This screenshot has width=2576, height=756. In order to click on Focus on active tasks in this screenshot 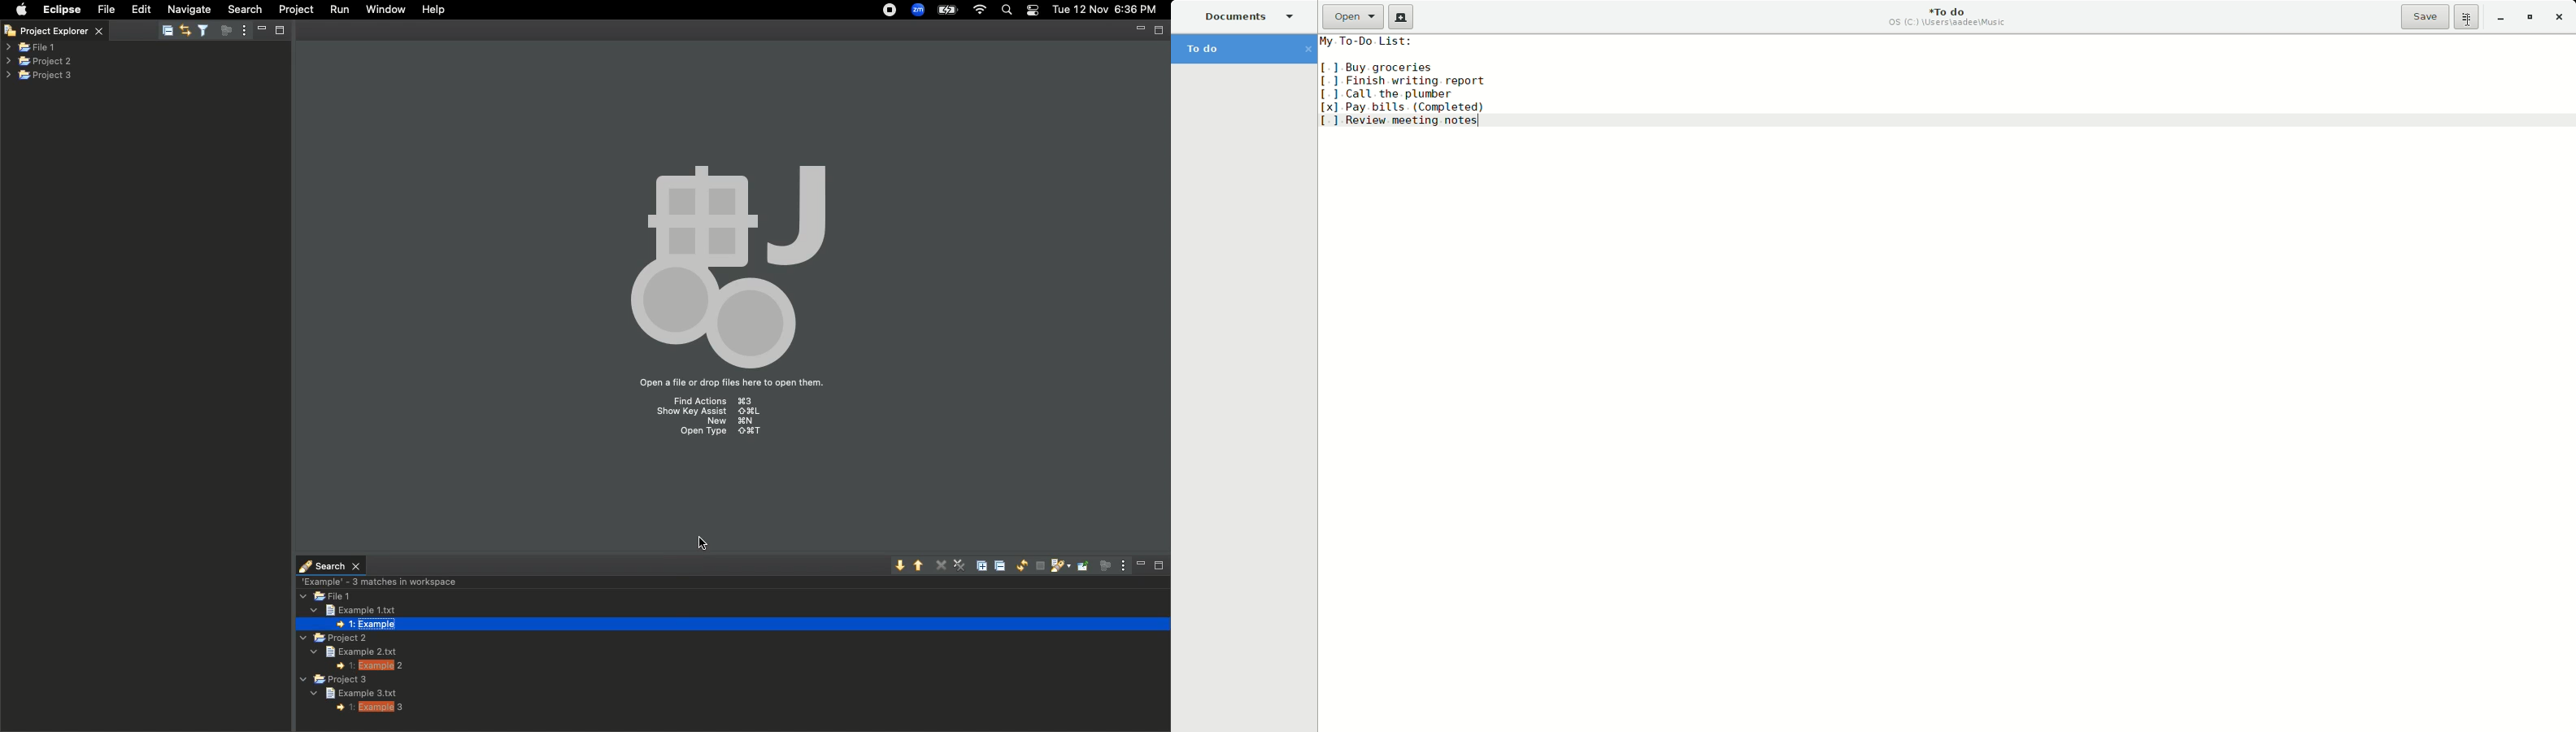, I will do `click(1103, 565)`.